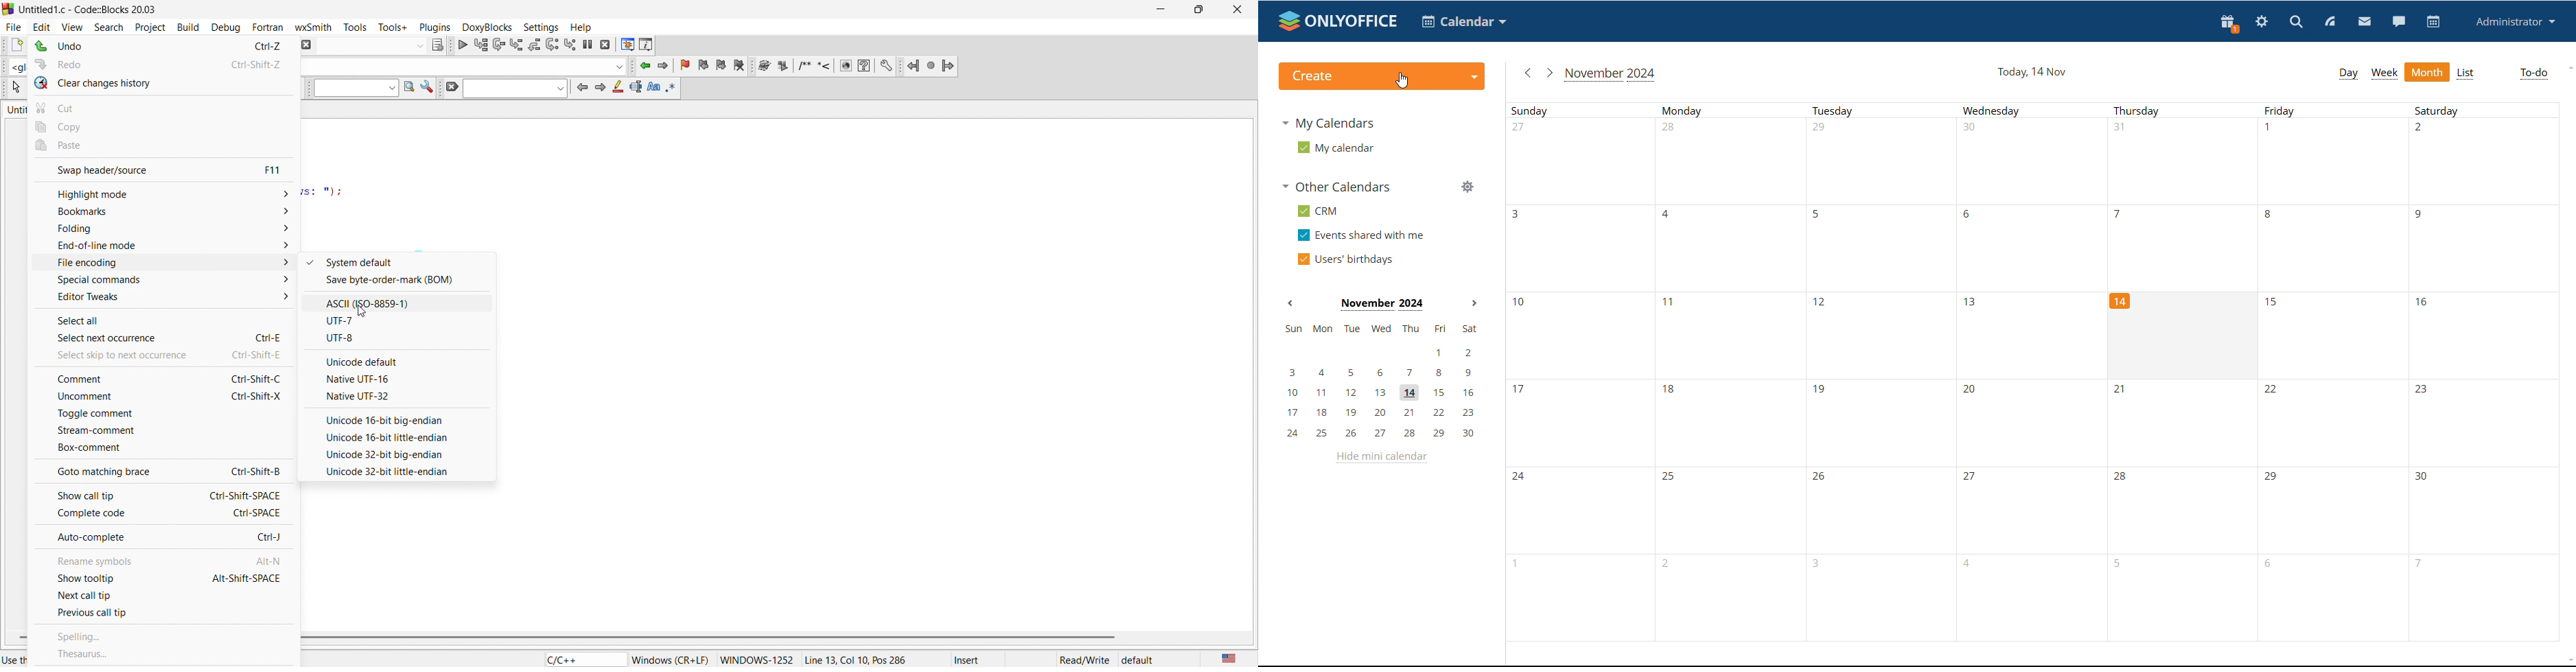 This screenshot has width=2576, height=672. What do you see at coordinates (643, 66) in the screenshot?
I see `jump backward` at bounding box center [643, 66].